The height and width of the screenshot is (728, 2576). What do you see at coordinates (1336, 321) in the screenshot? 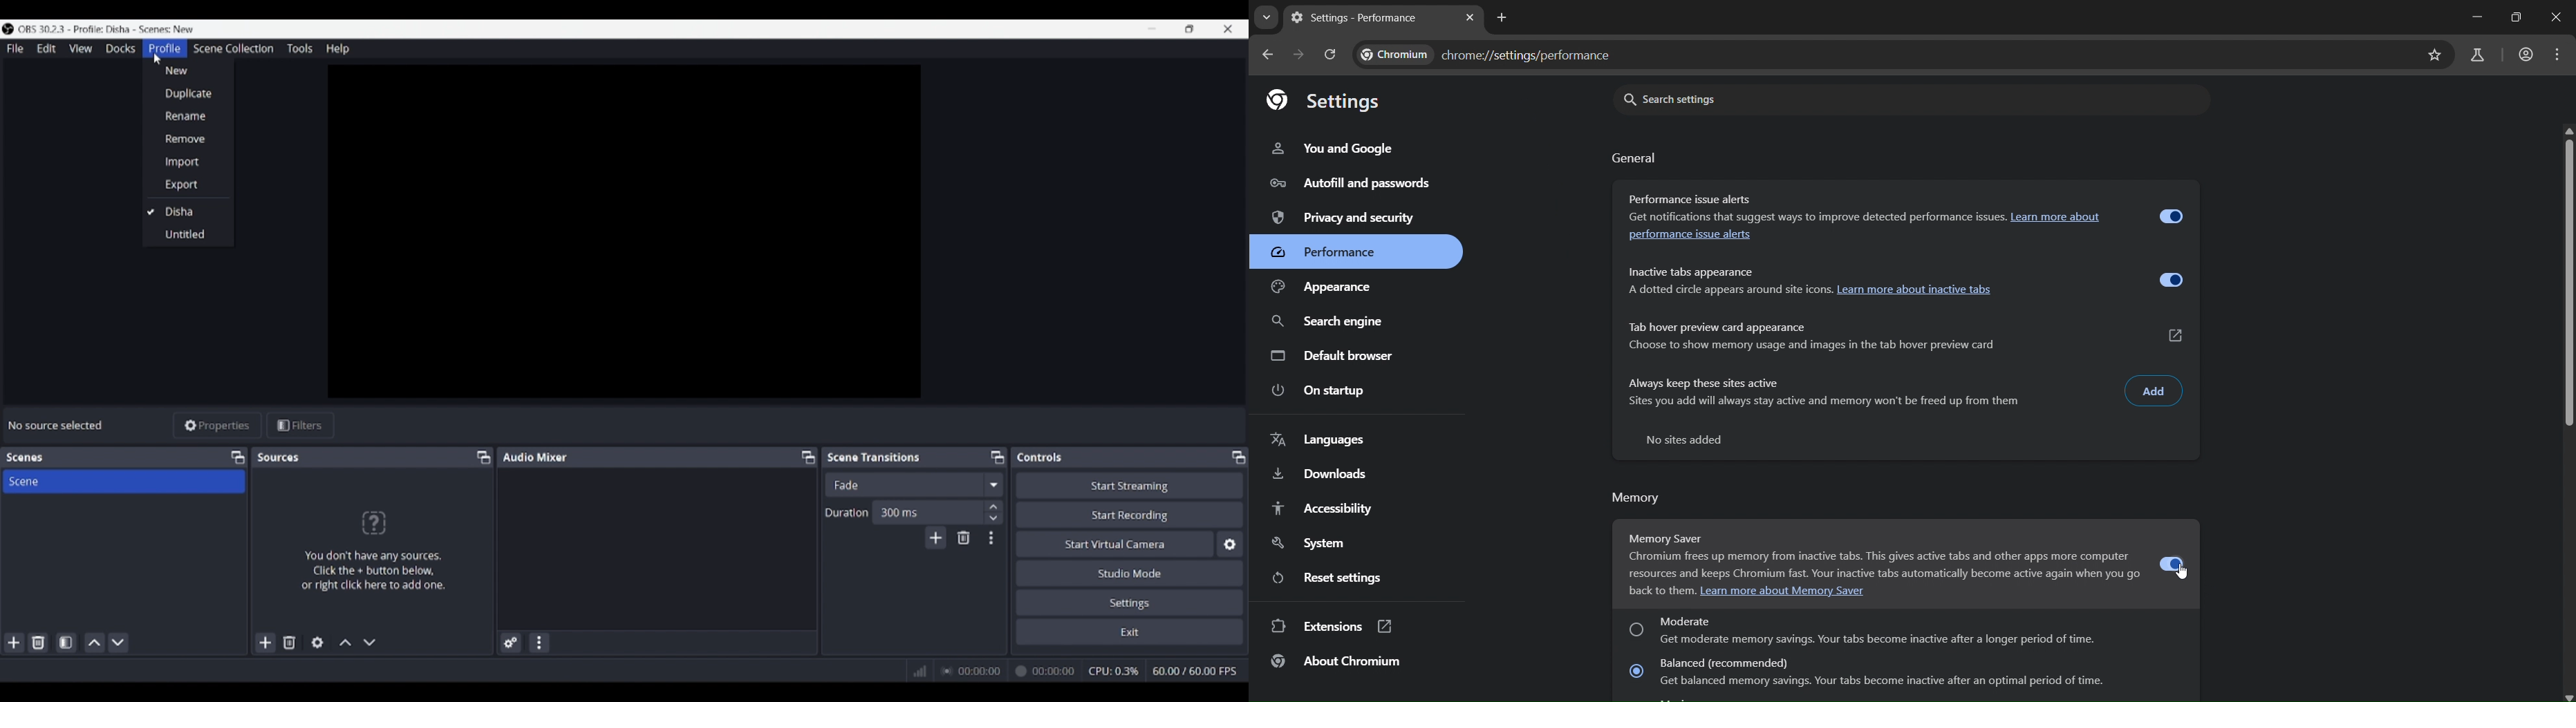
I see `search engine` at bounding box center [1336, 321].